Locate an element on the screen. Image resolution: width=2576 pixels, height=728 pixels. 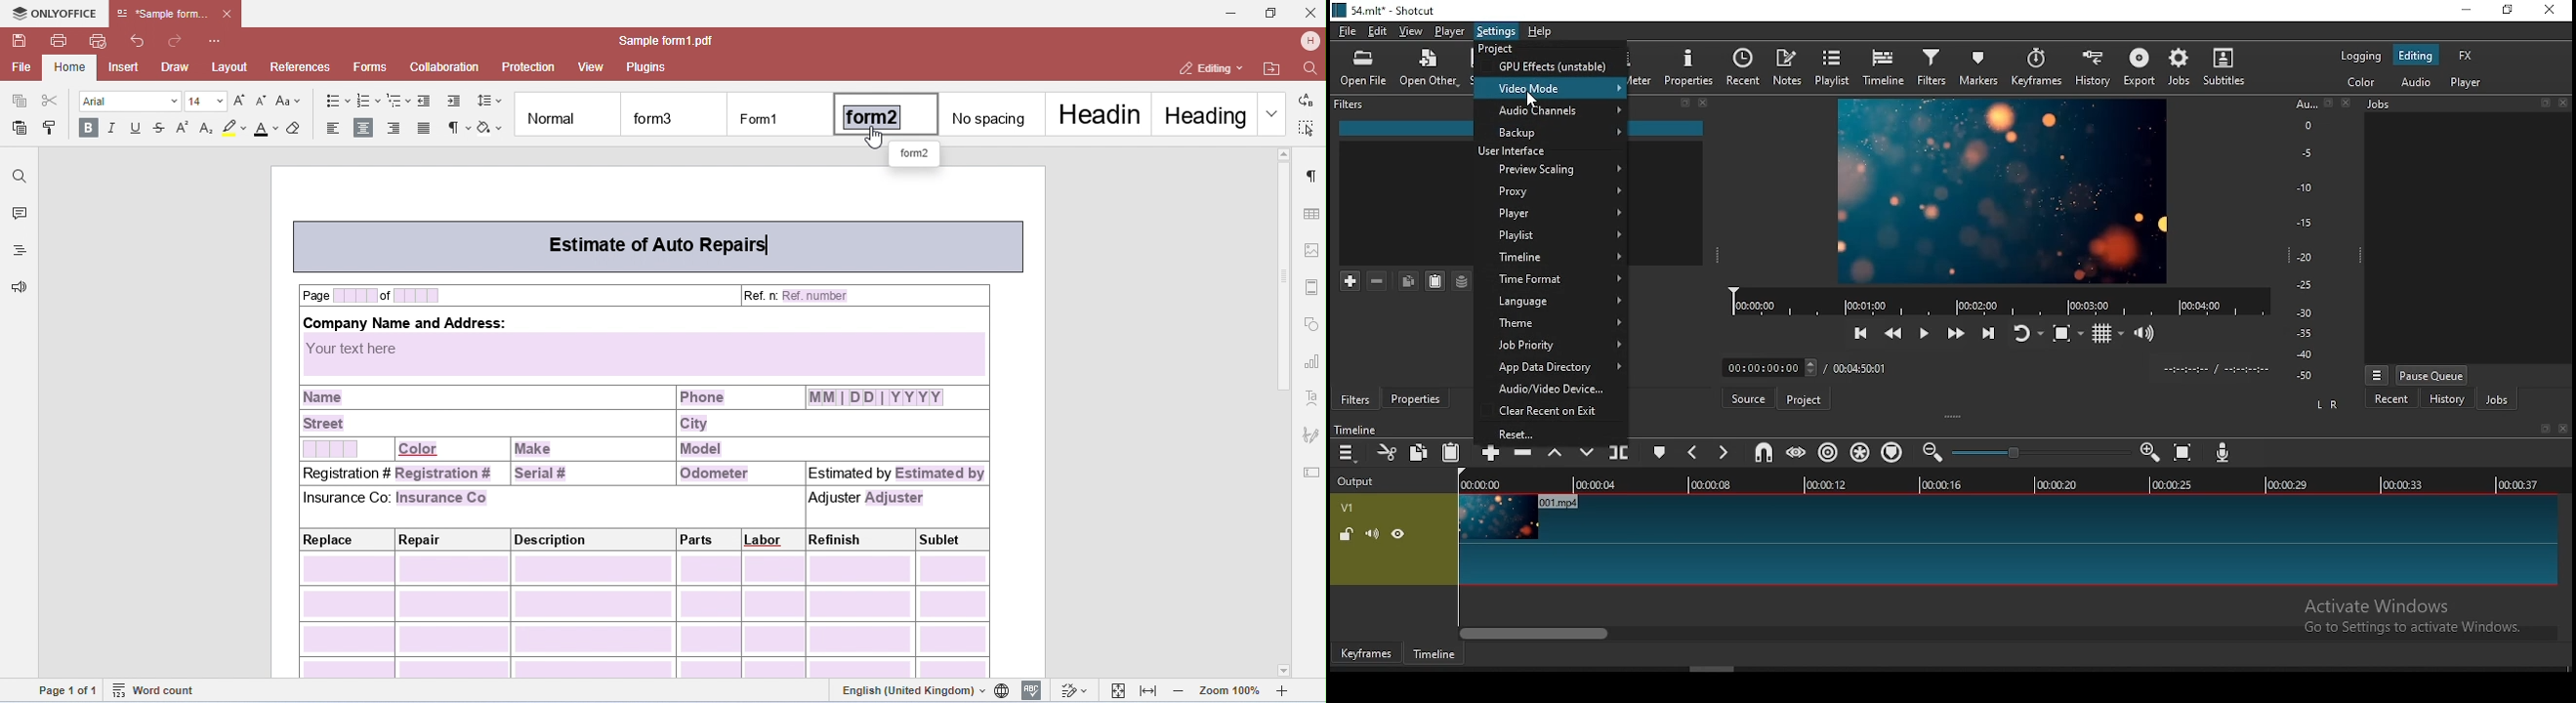
o is located at coordinates (2301, 124).